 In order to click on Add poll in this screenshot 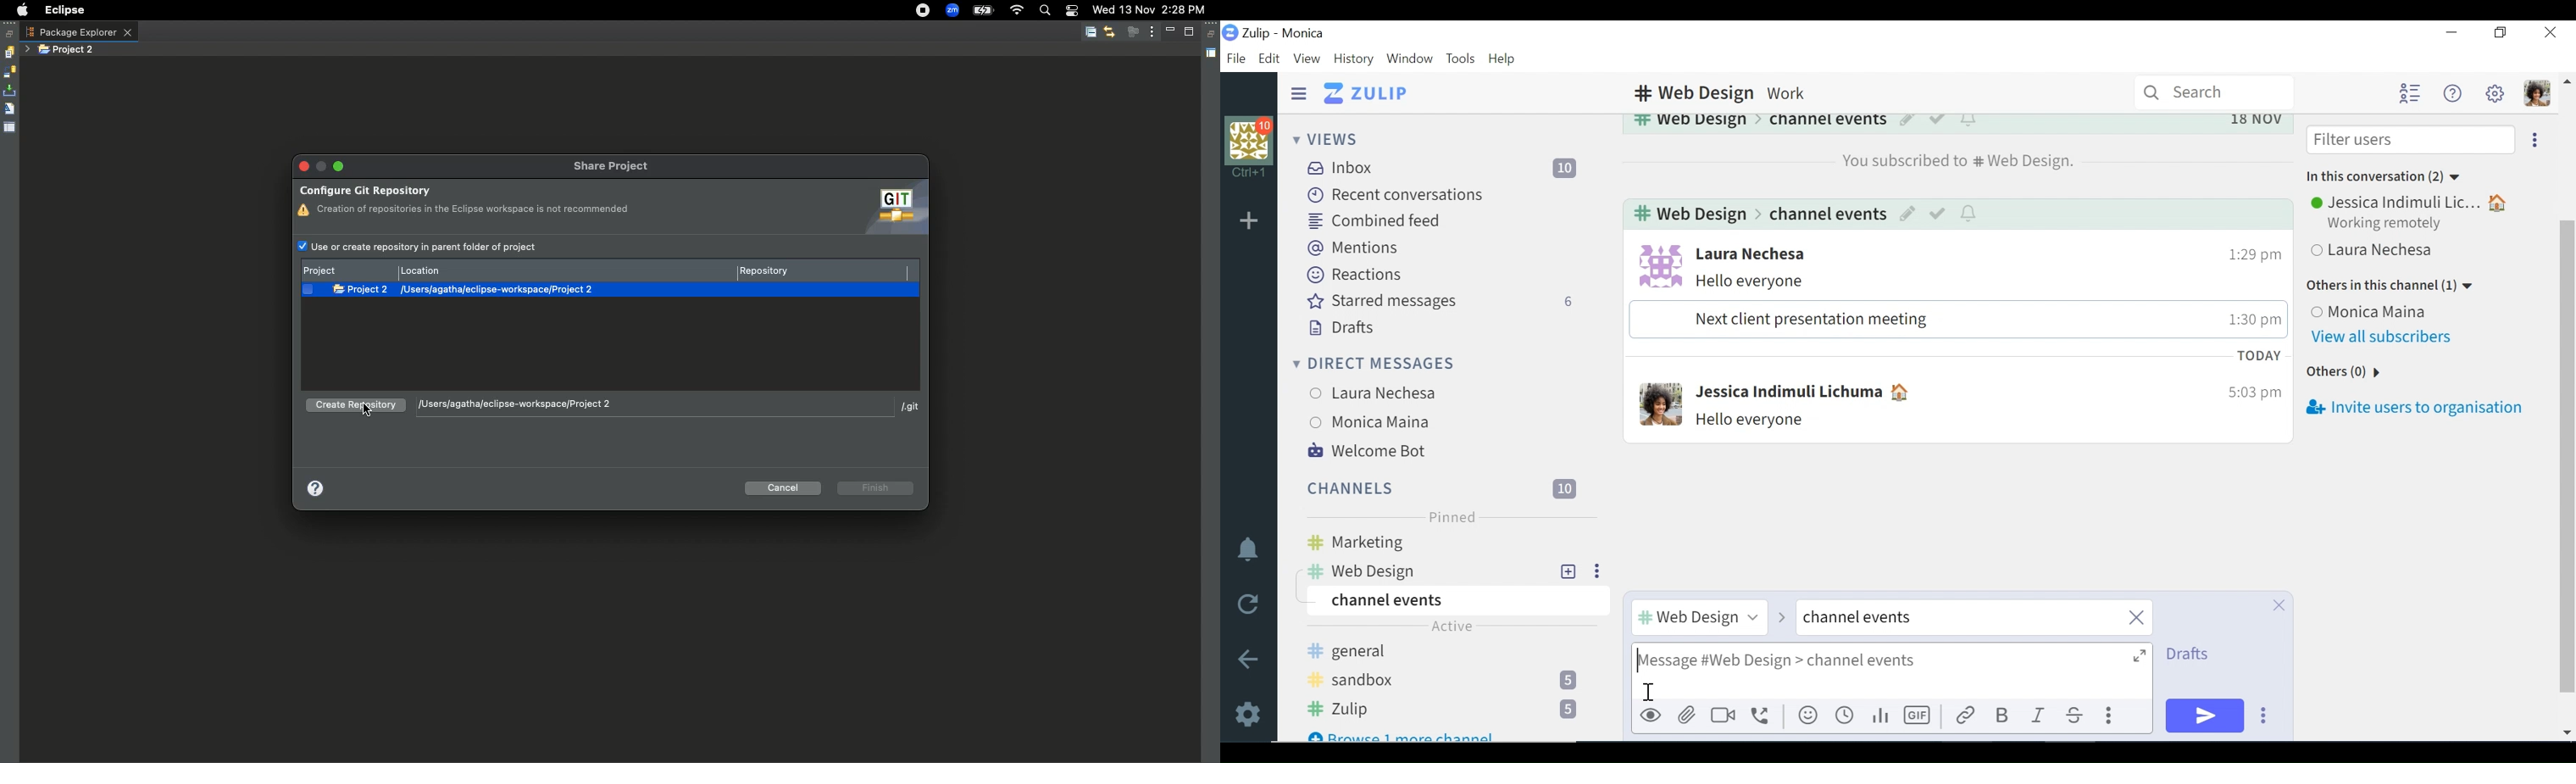, I will do `click(1879, 716)`.